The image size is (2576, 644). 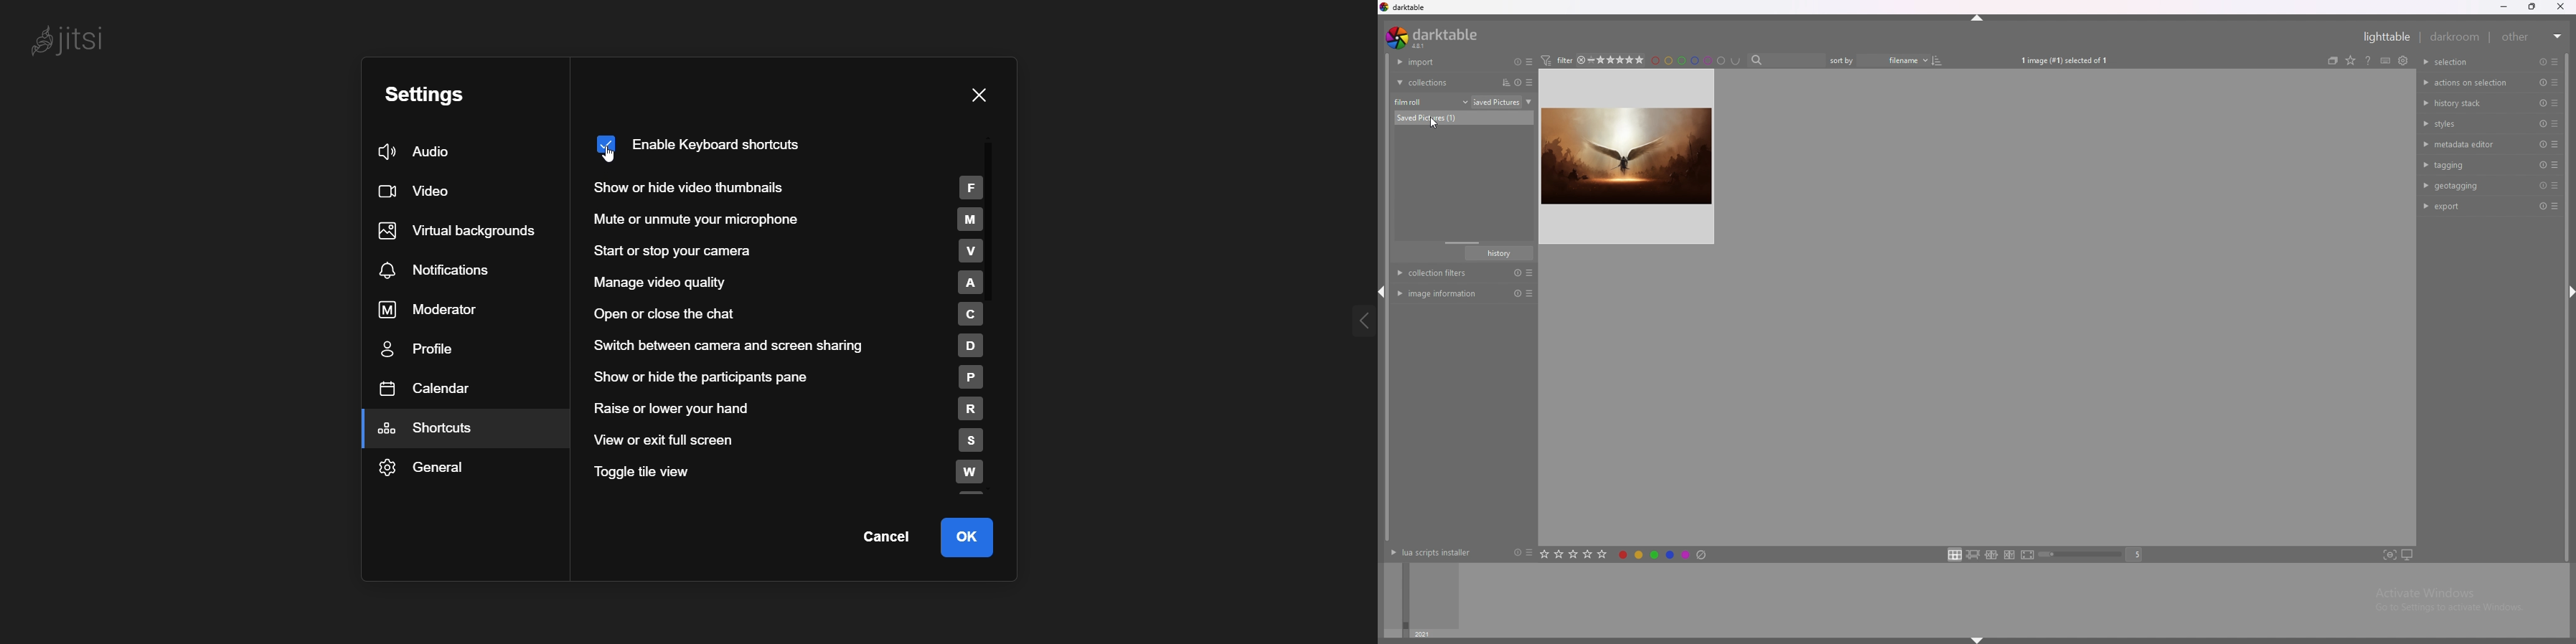 What do you see at coordinates (2556, 207) in the screenshot?
I see `presets` at bounding box center [2556, 207].